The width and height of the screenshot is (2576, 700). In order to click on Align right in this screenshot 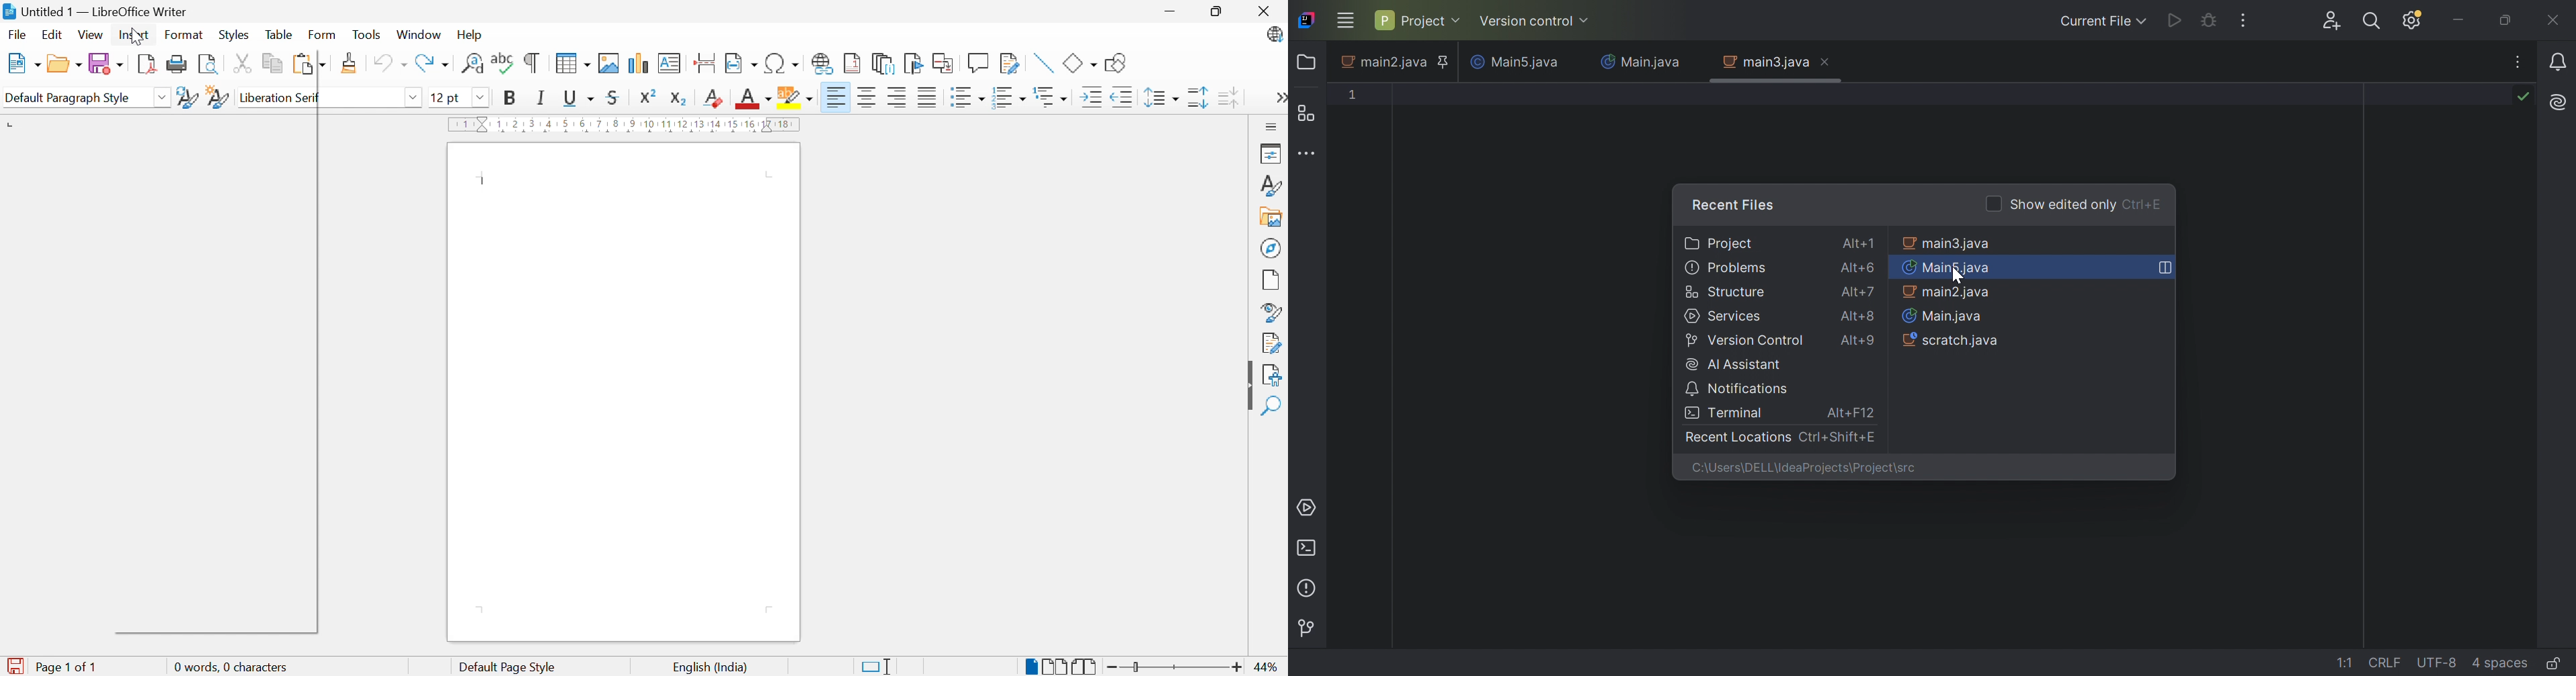, I will do `click(897, 97)`.